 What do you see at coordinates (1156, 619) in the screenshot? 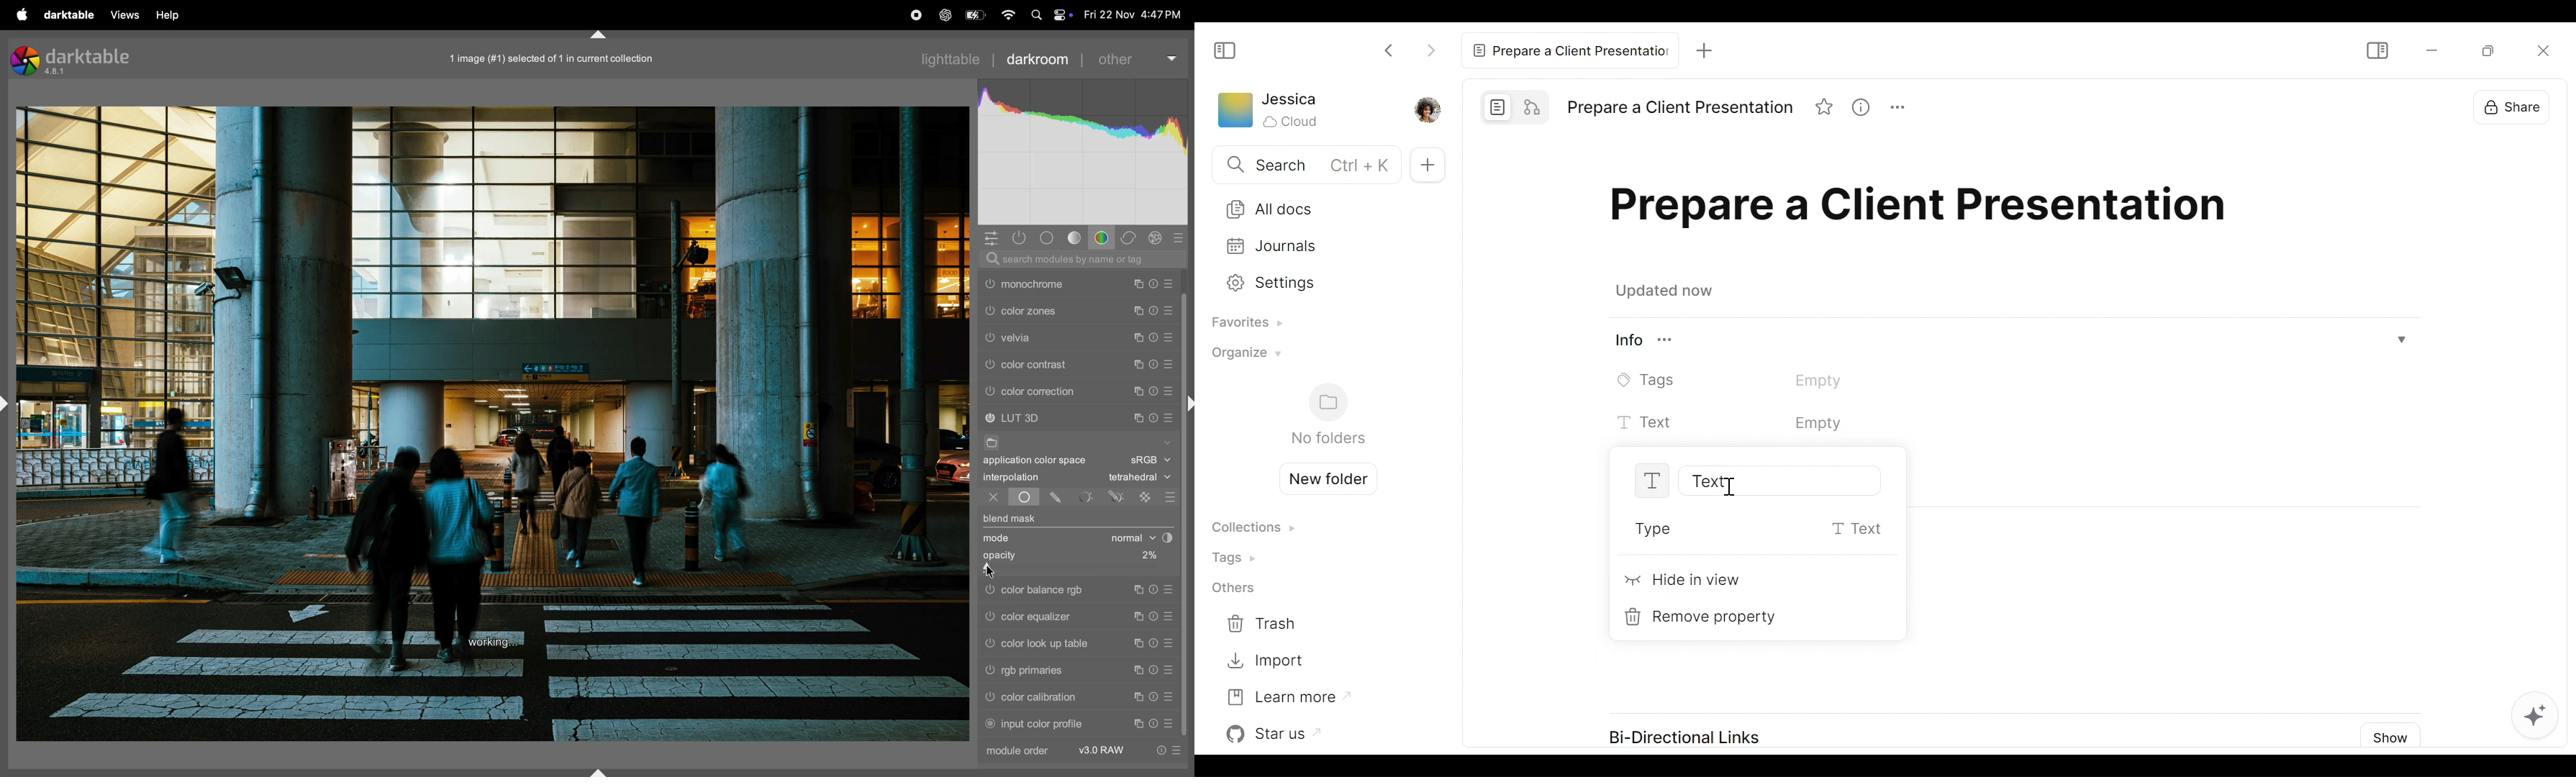
I see `reset` at bounding box center [1156, 619].